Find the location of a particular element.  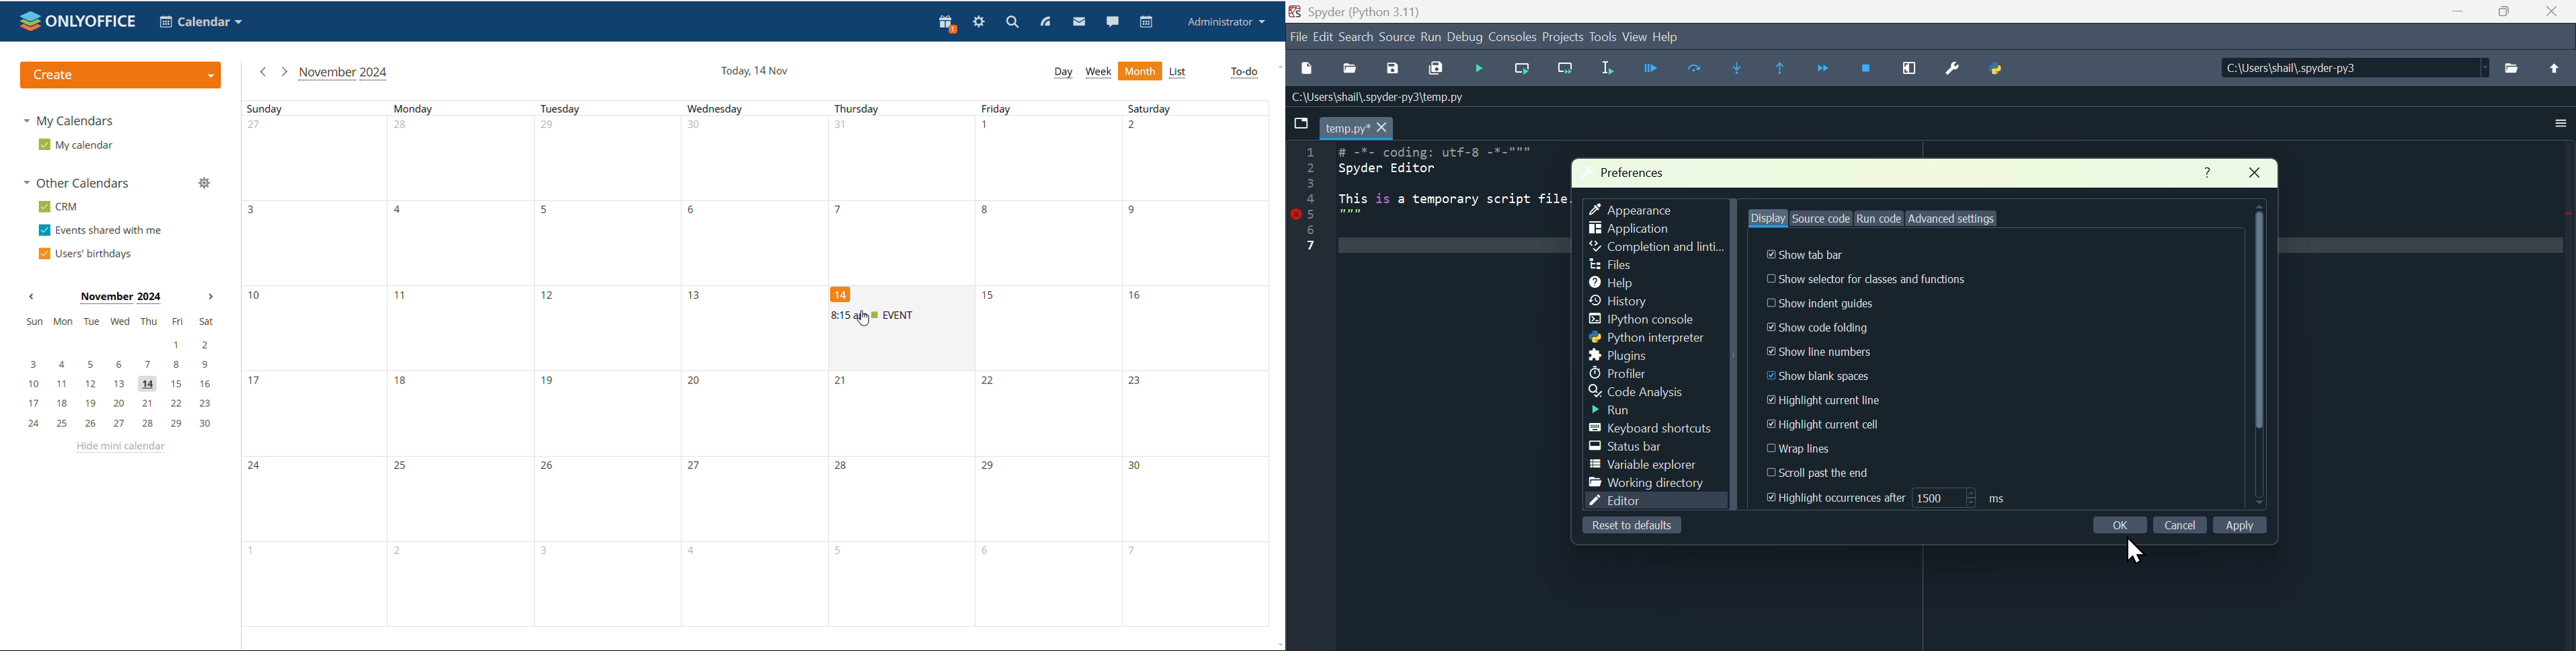

Appearance is located at coordinates (1628, 208).